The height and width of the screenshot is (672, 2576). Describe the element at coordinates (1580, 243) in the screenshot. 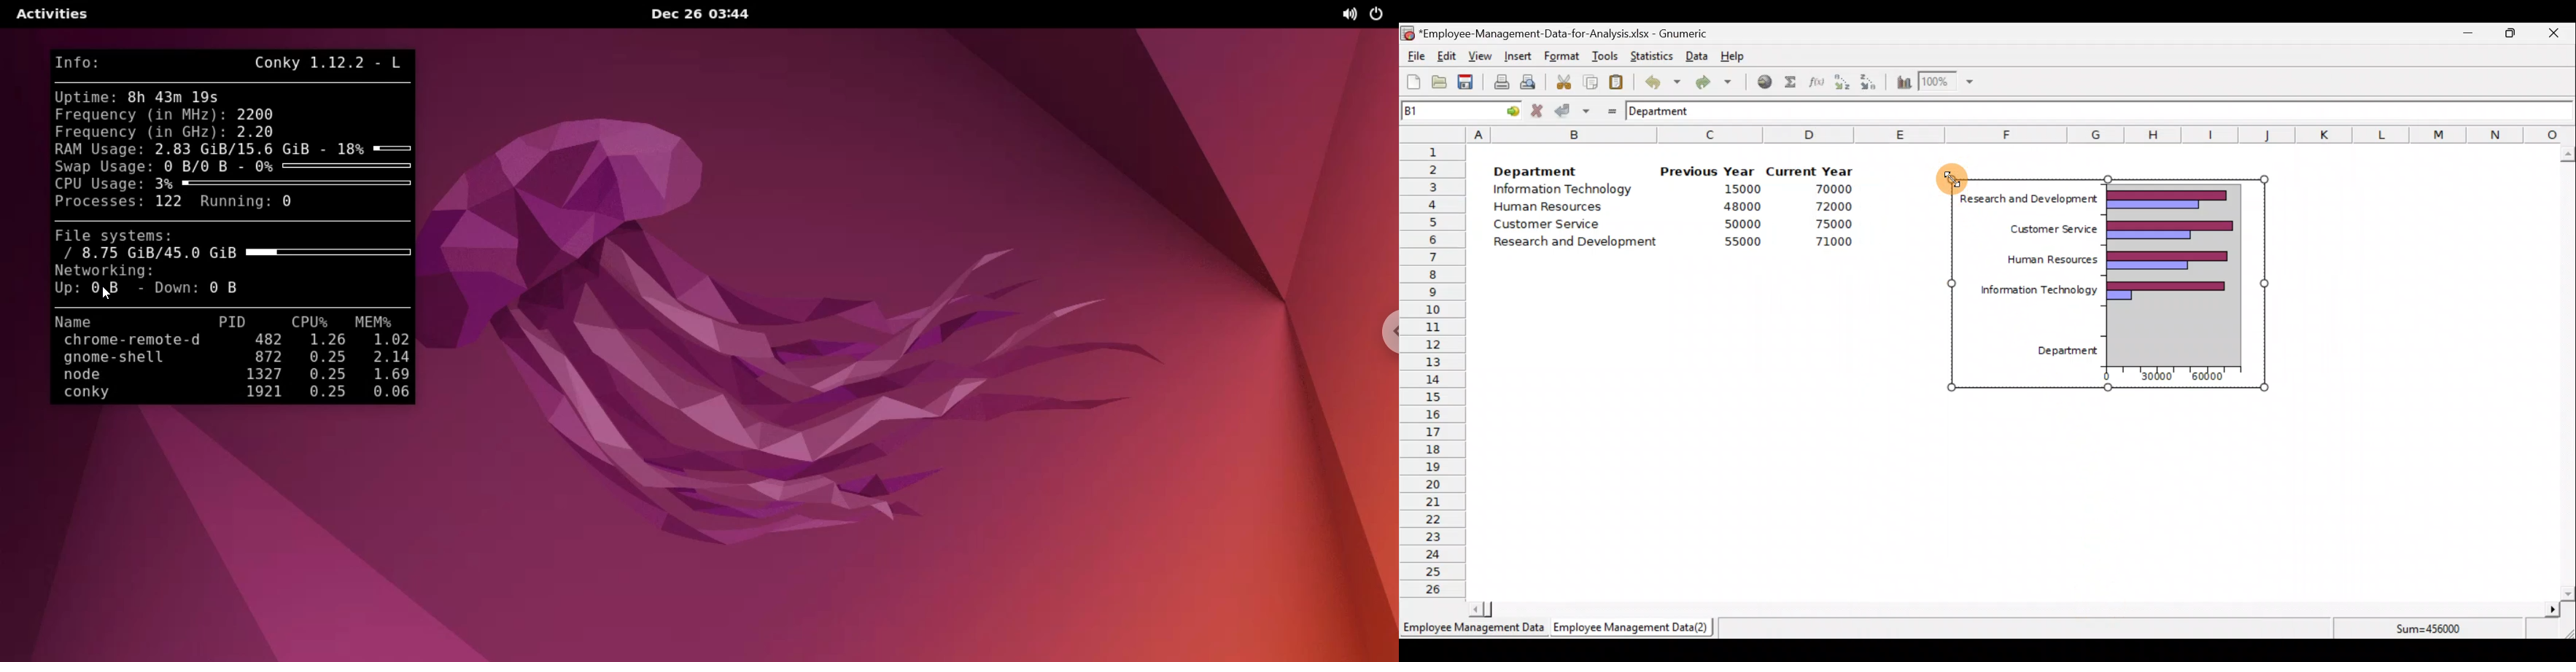

I see `Research and Development` at that location.